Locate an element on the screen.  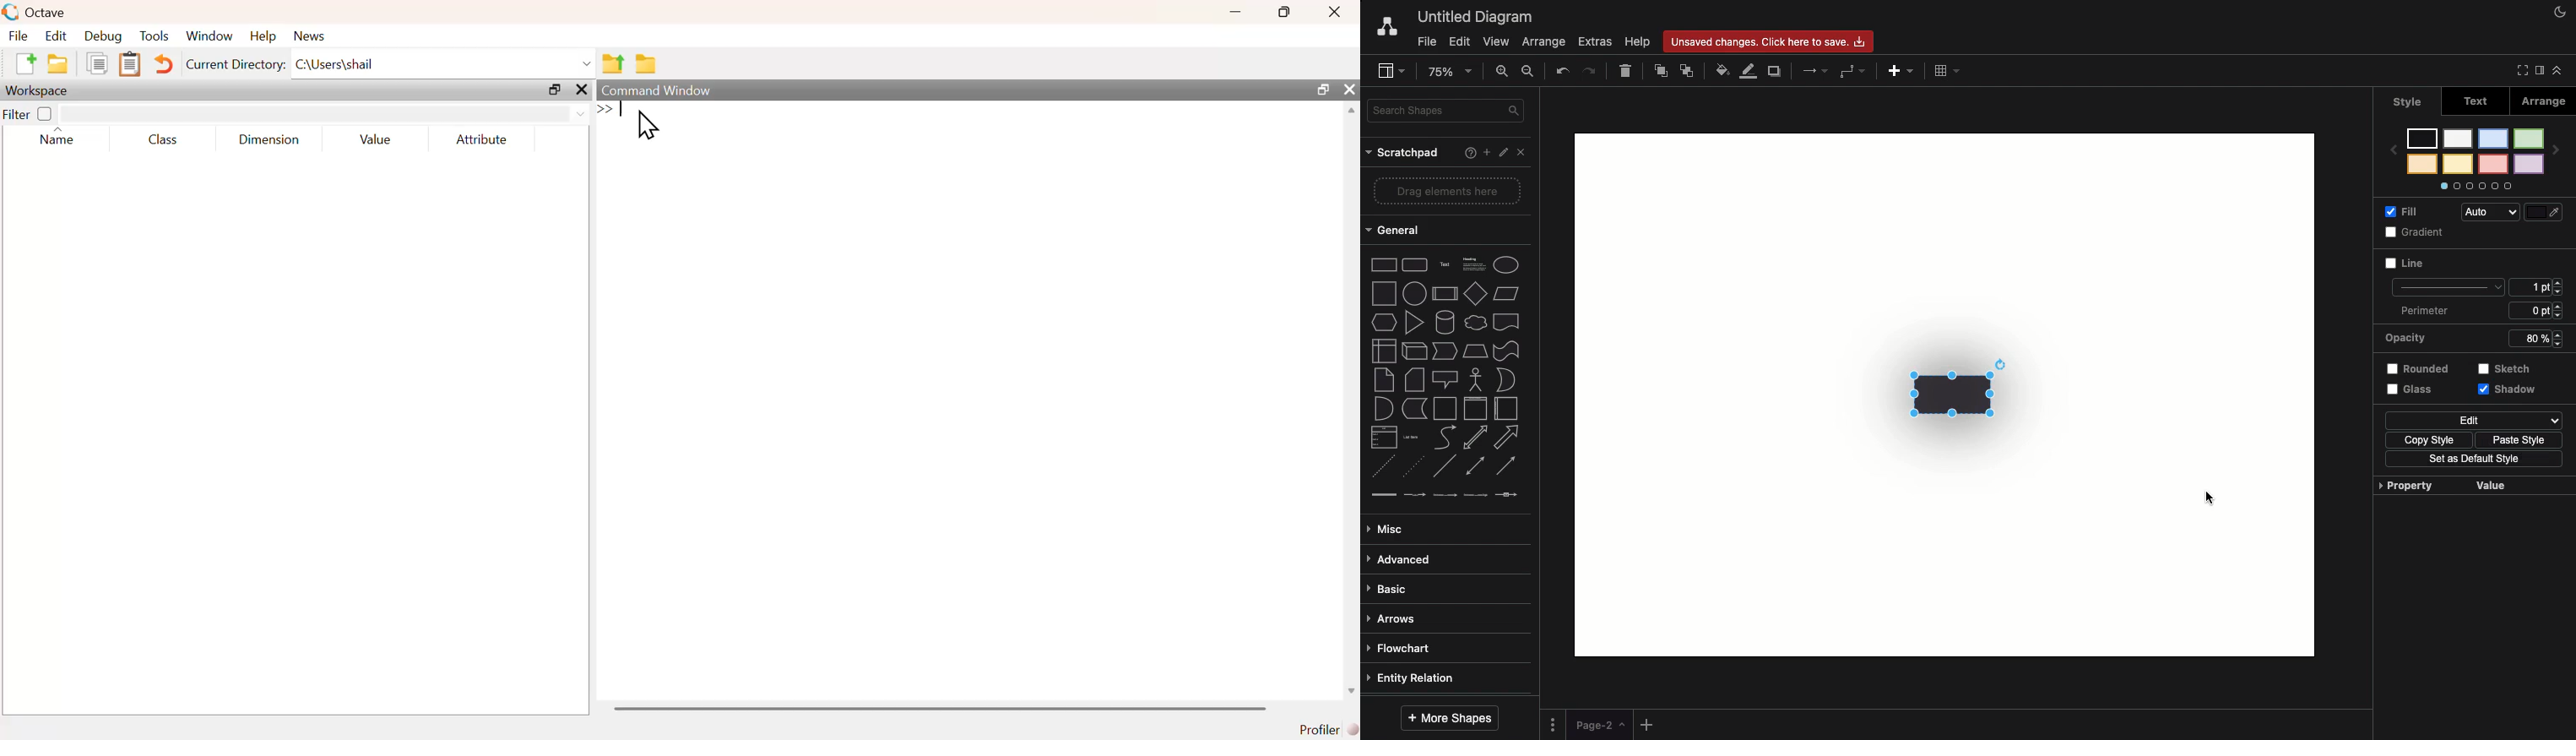
Options is located at coordinates (2476, 186).